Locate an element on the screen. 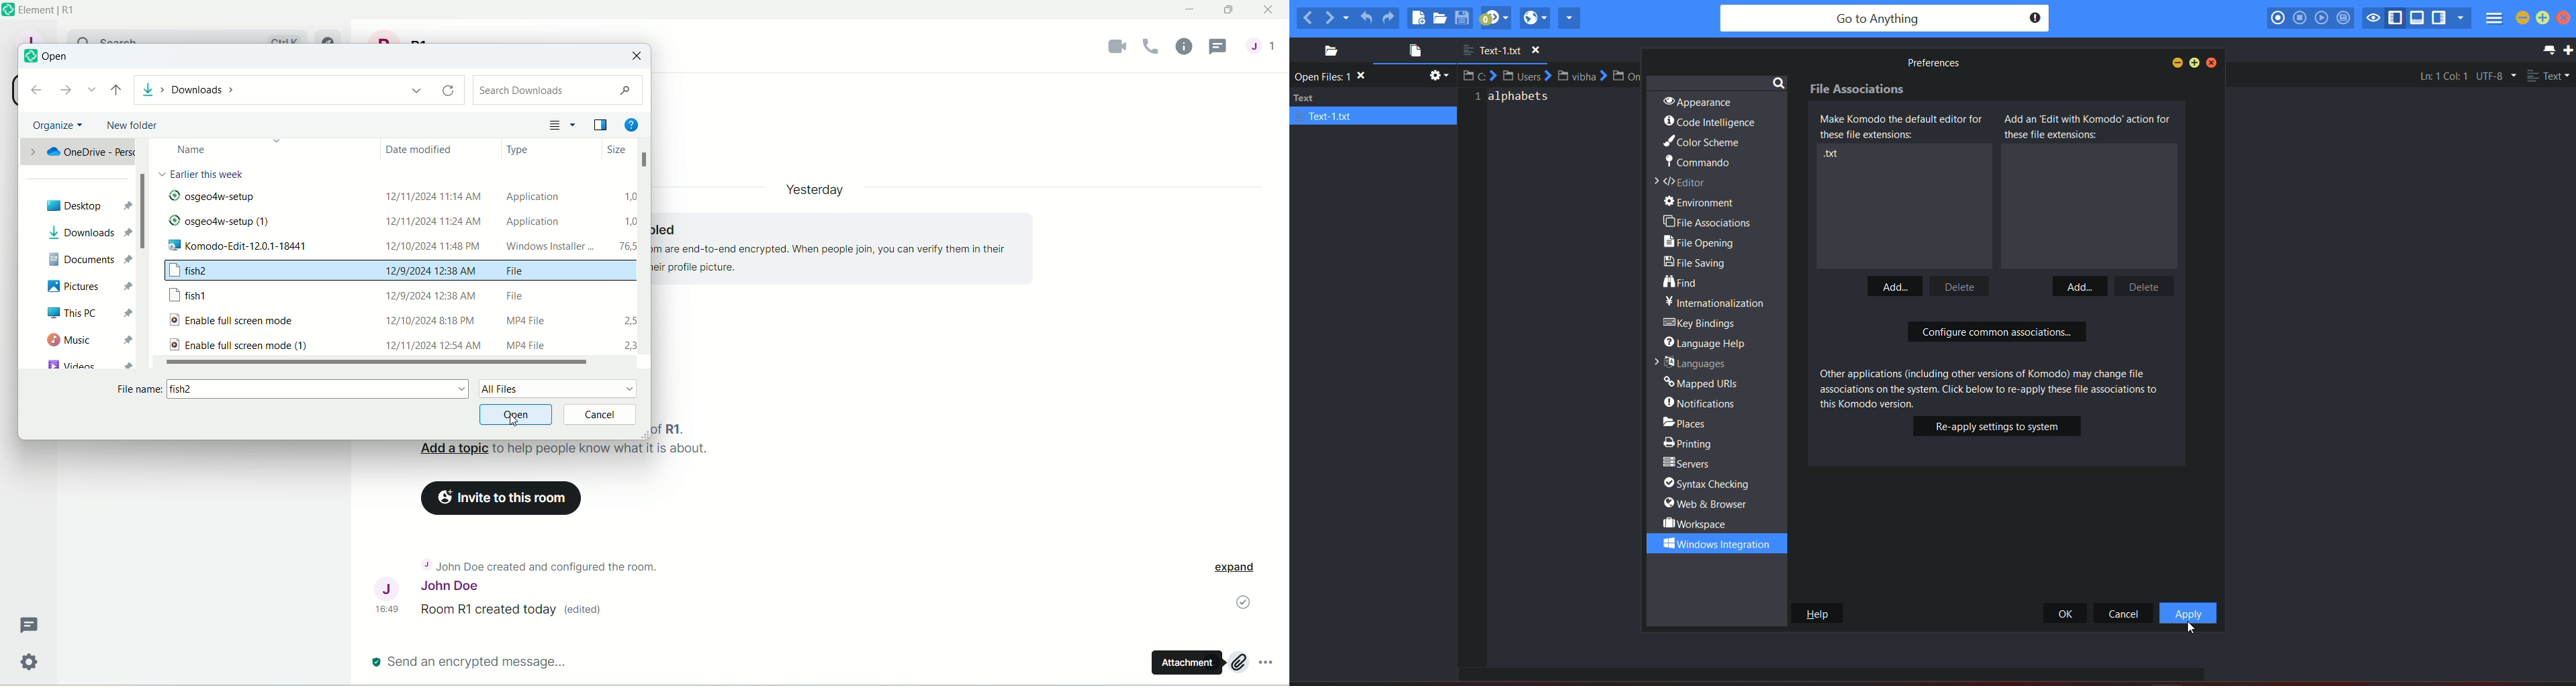 The width and height of the screenshot is (2576, 700). File is located at coordinates (529, 273).